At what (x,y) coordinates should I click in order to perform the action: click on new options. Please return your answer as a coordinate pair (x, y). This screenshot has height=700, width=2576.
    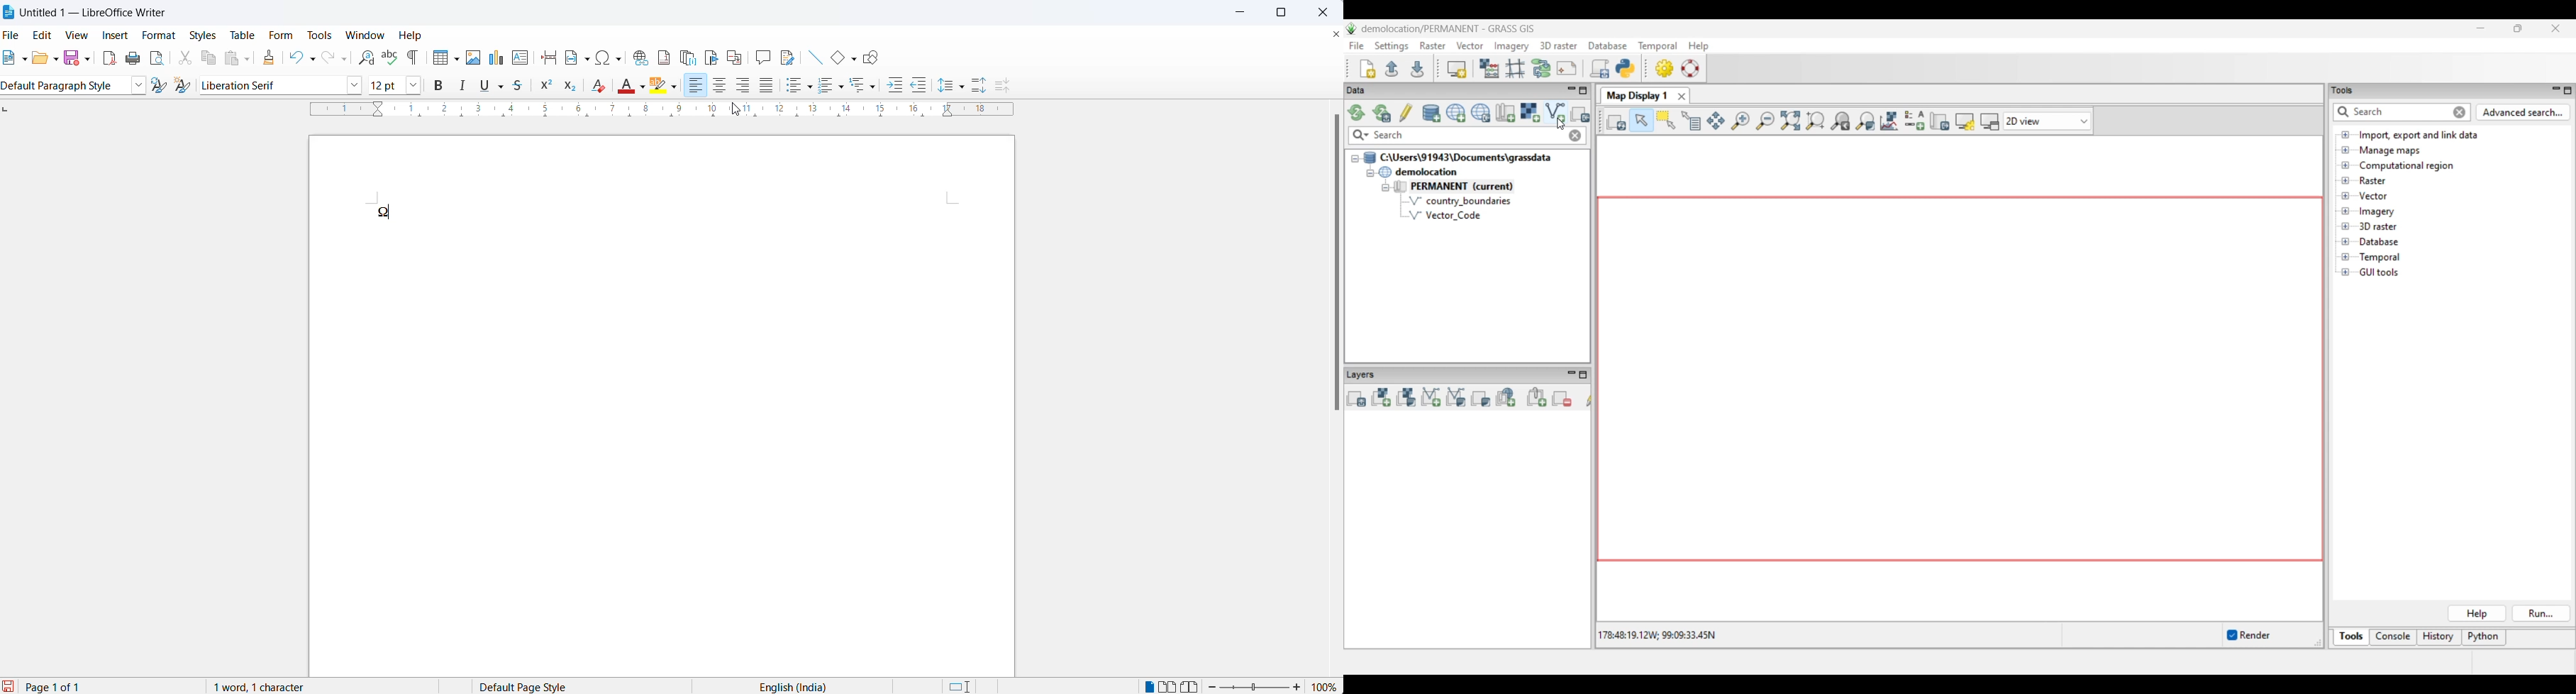
    Looking at the image, I should click on (26, 60).